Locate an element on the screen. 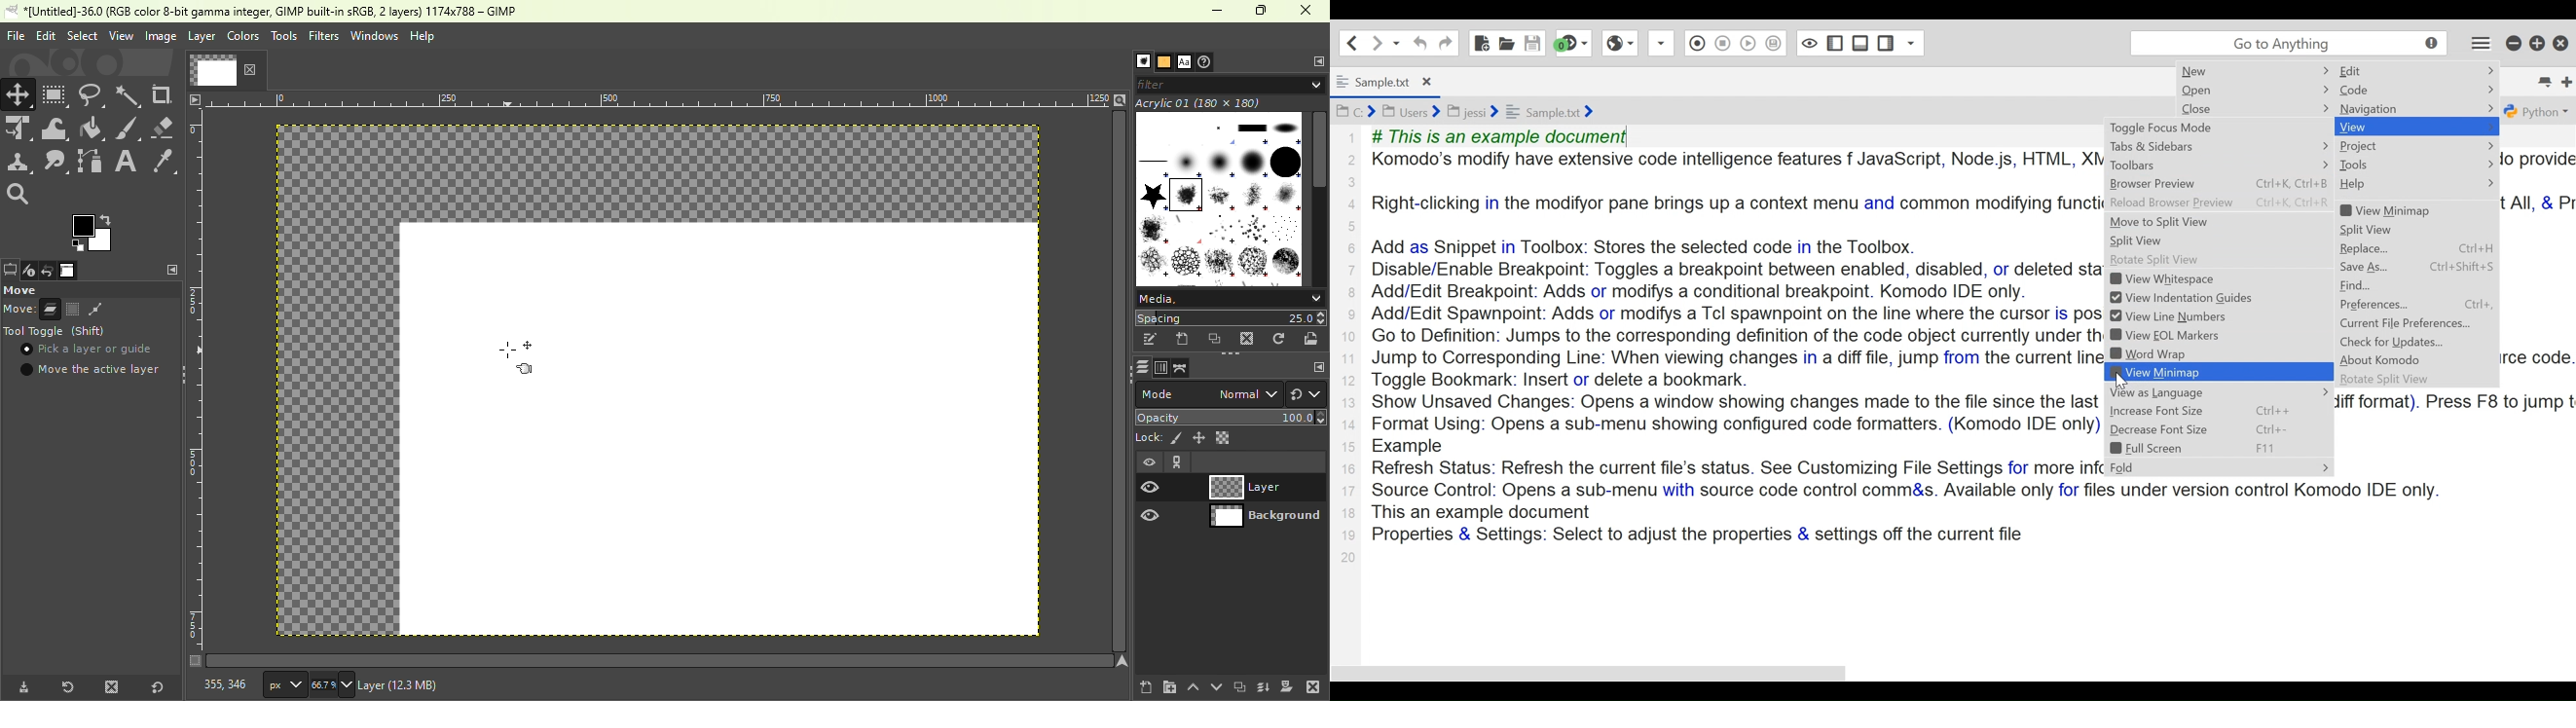 The height and width of the screenshot is (728, 2576). New Tab is located at coordinates (2562, 79).